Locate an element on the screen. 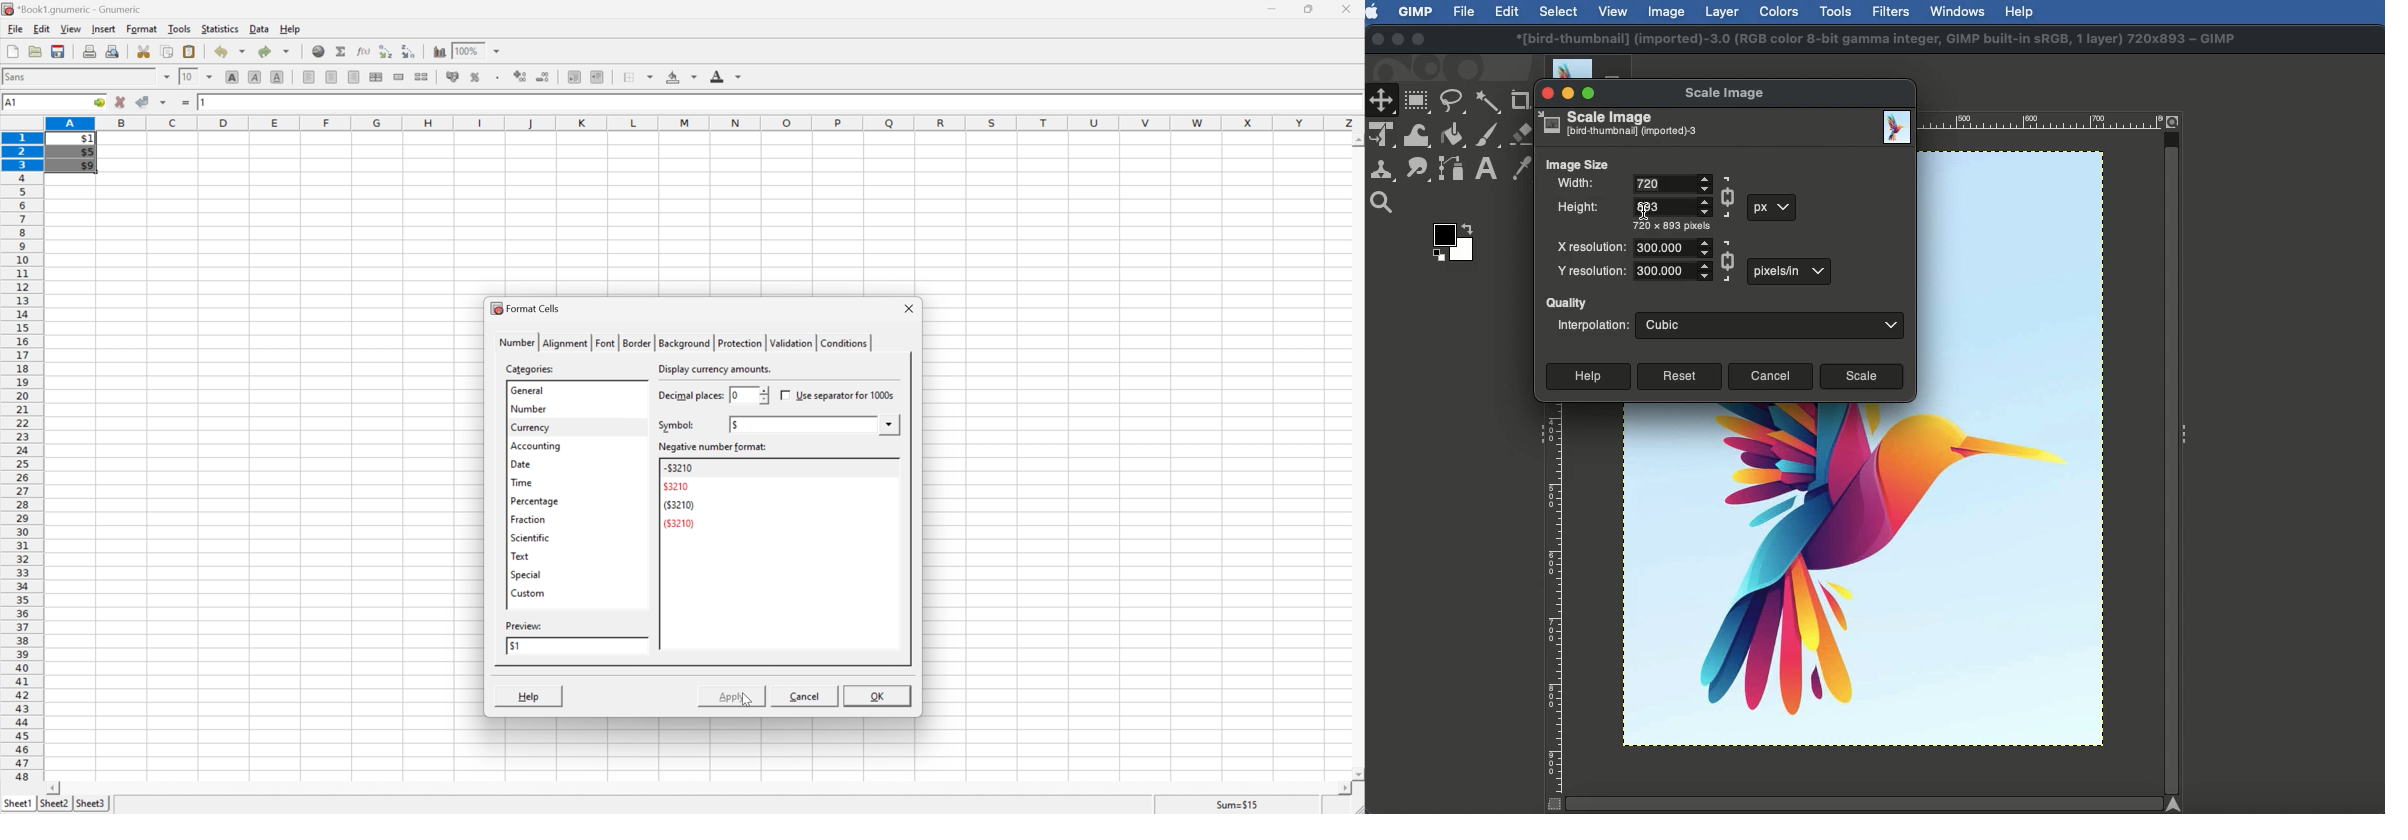 The width and height of the screenshot is (2408, 840). 1 is located at coordinates (513, 645).